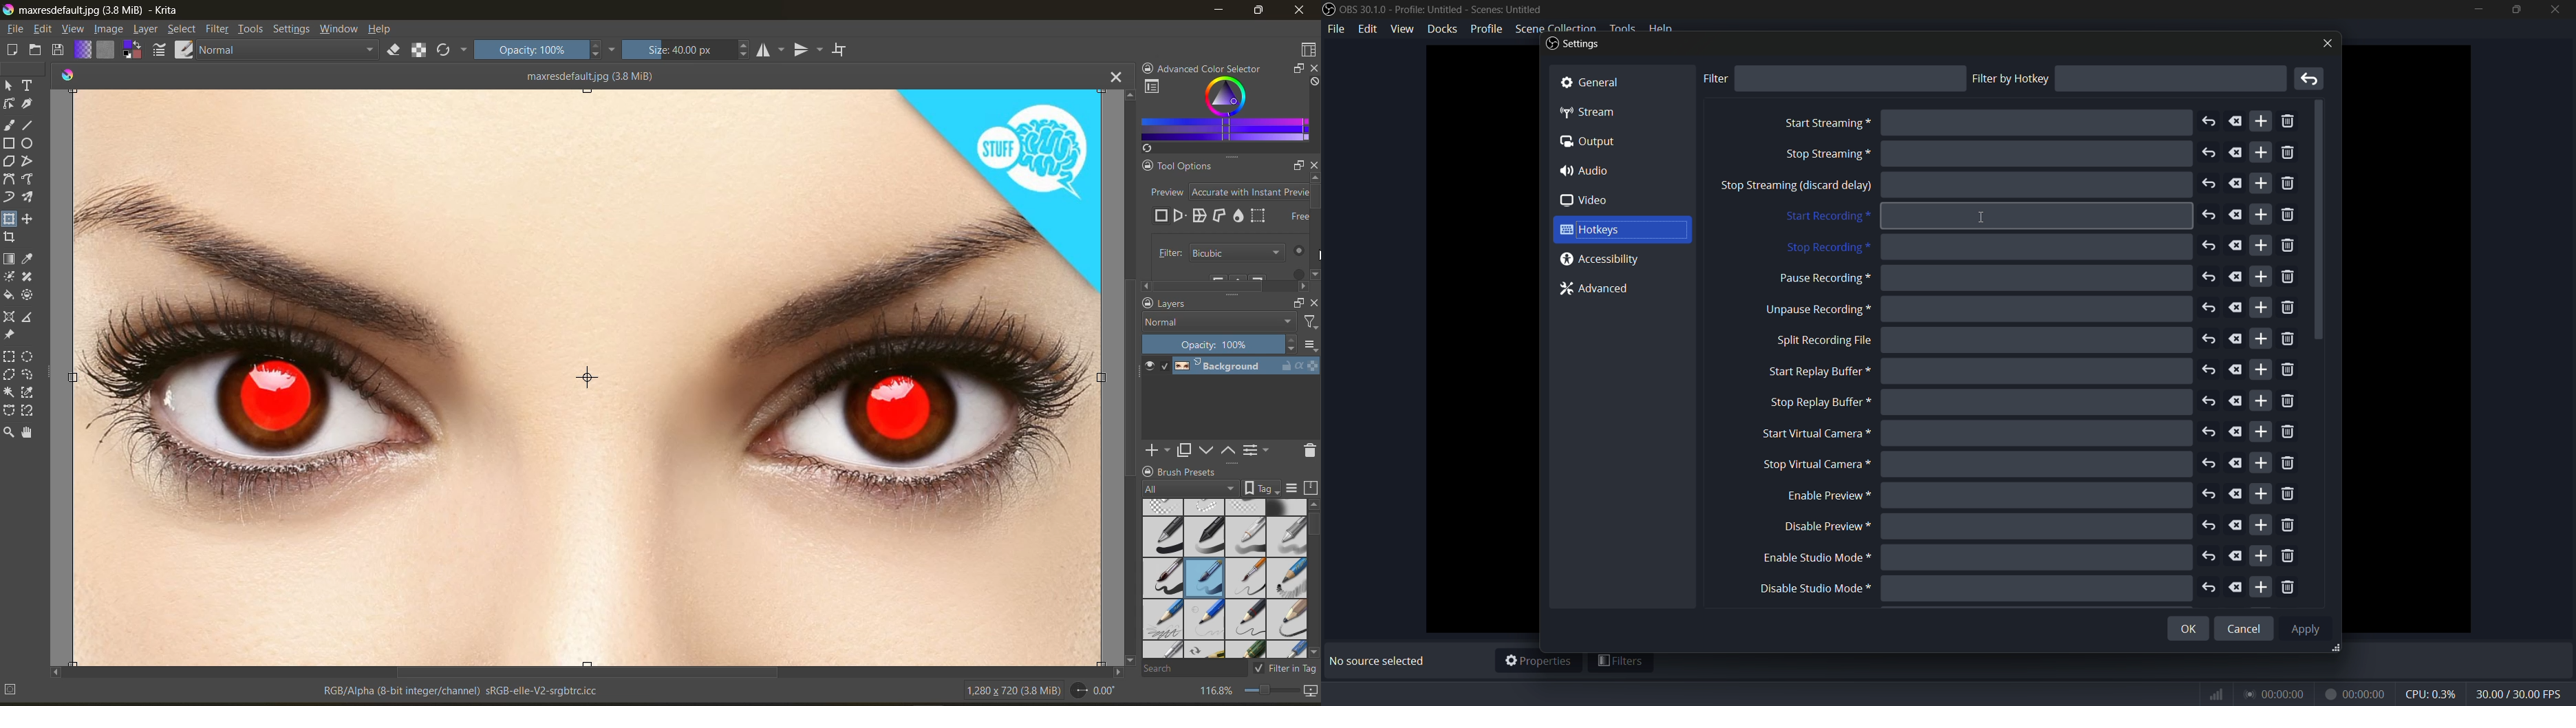 The width and height of the screenshot is (2576, 728). I want to click on split recording file, so click(1824, 341).